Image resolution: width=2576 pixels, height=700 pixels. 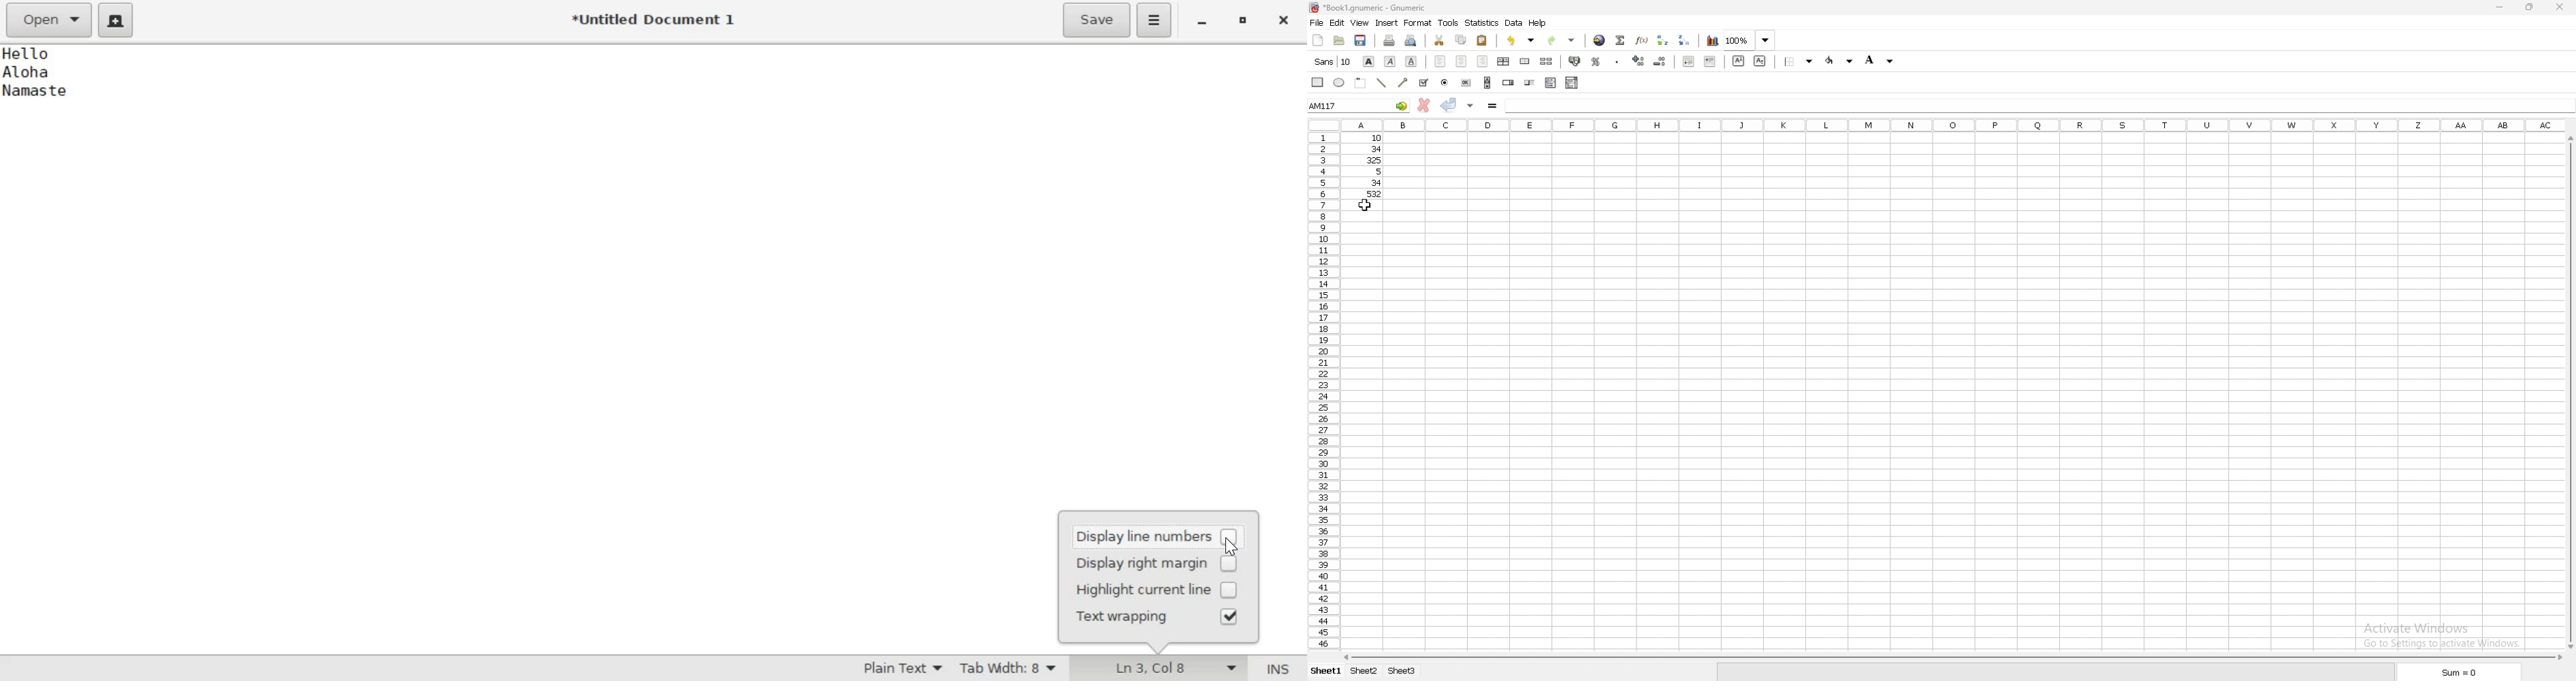 What do you see at coordinates (1316, 9) in the screenshot?
I see `gnumeric logo` at bounding box center [1316, 9].